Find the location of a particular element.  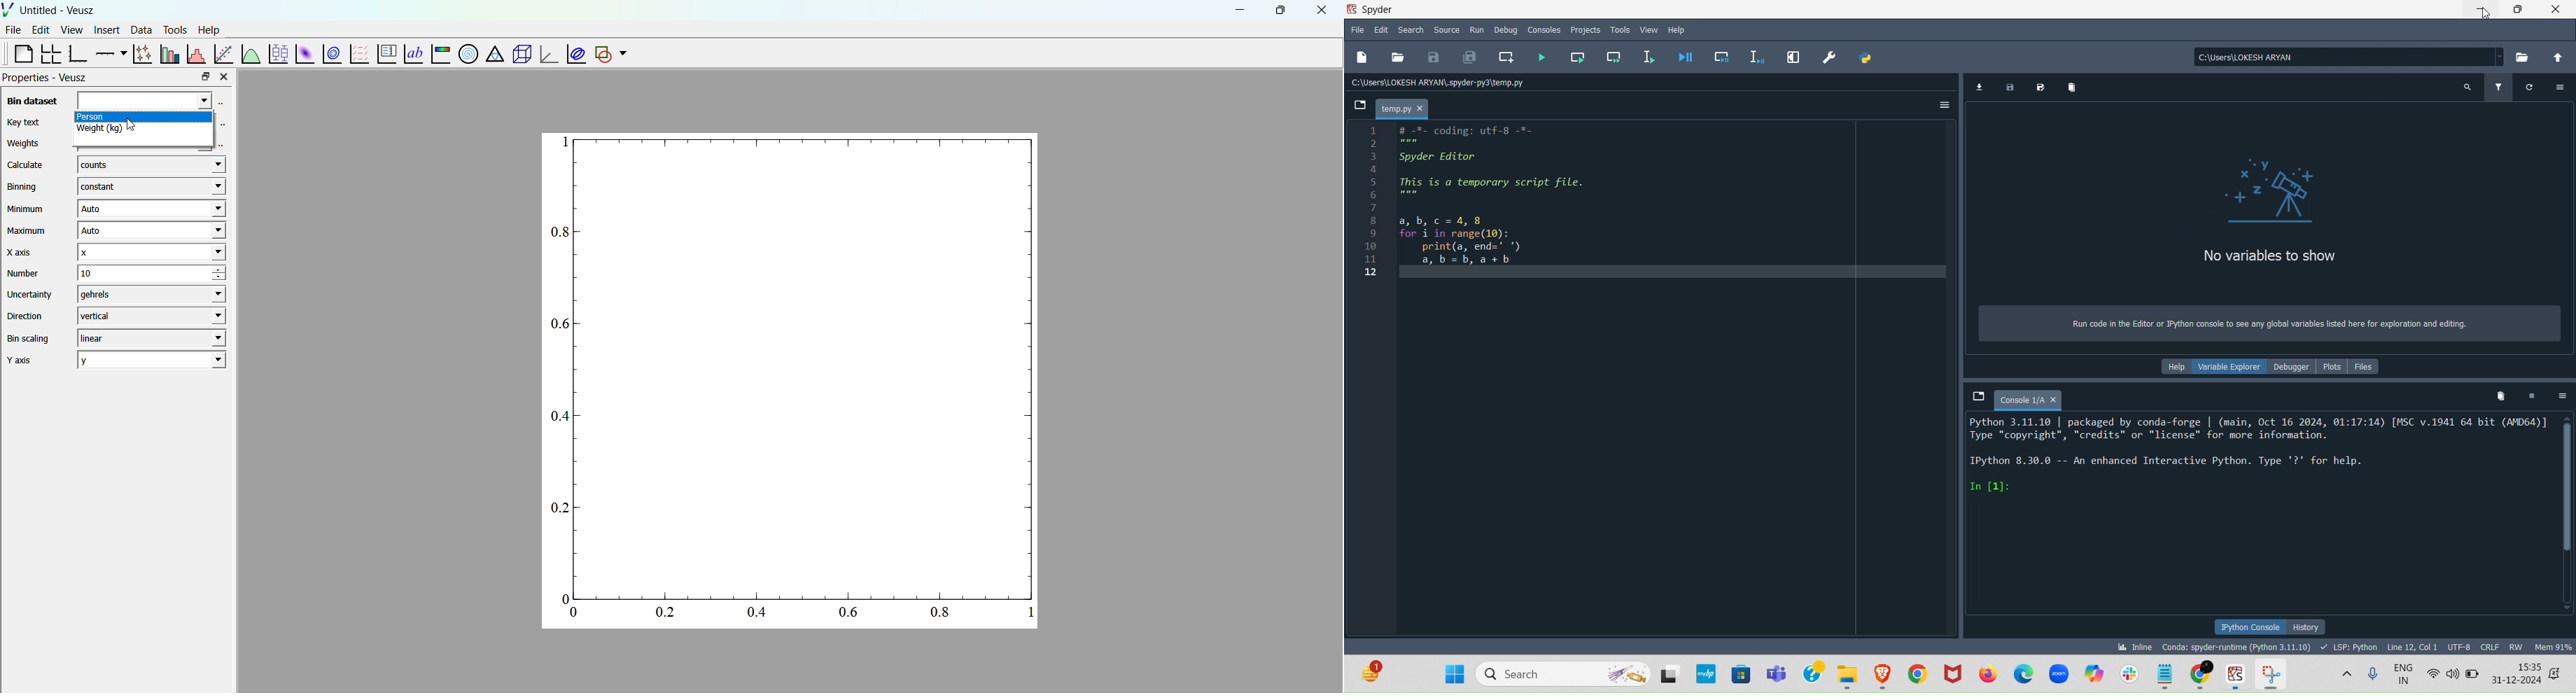

1 is located at coordinates (561, 143).